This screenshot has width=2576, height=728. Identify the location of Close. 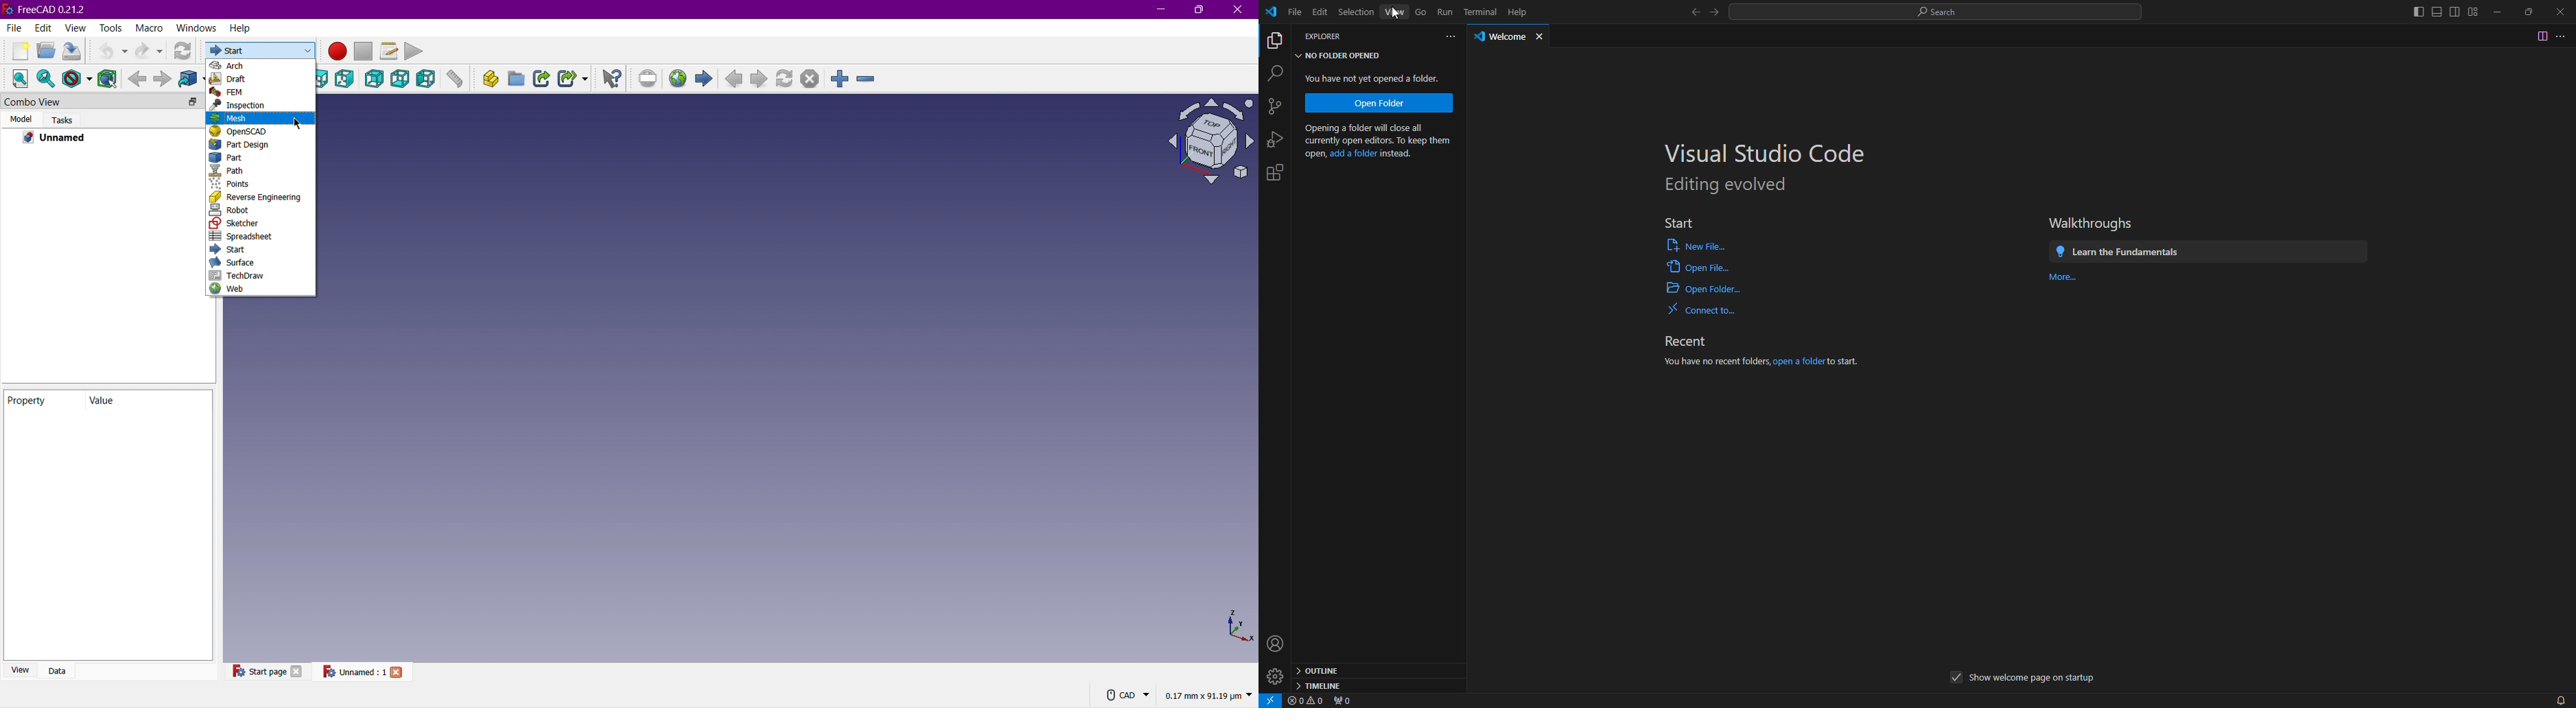
(1239, 10).